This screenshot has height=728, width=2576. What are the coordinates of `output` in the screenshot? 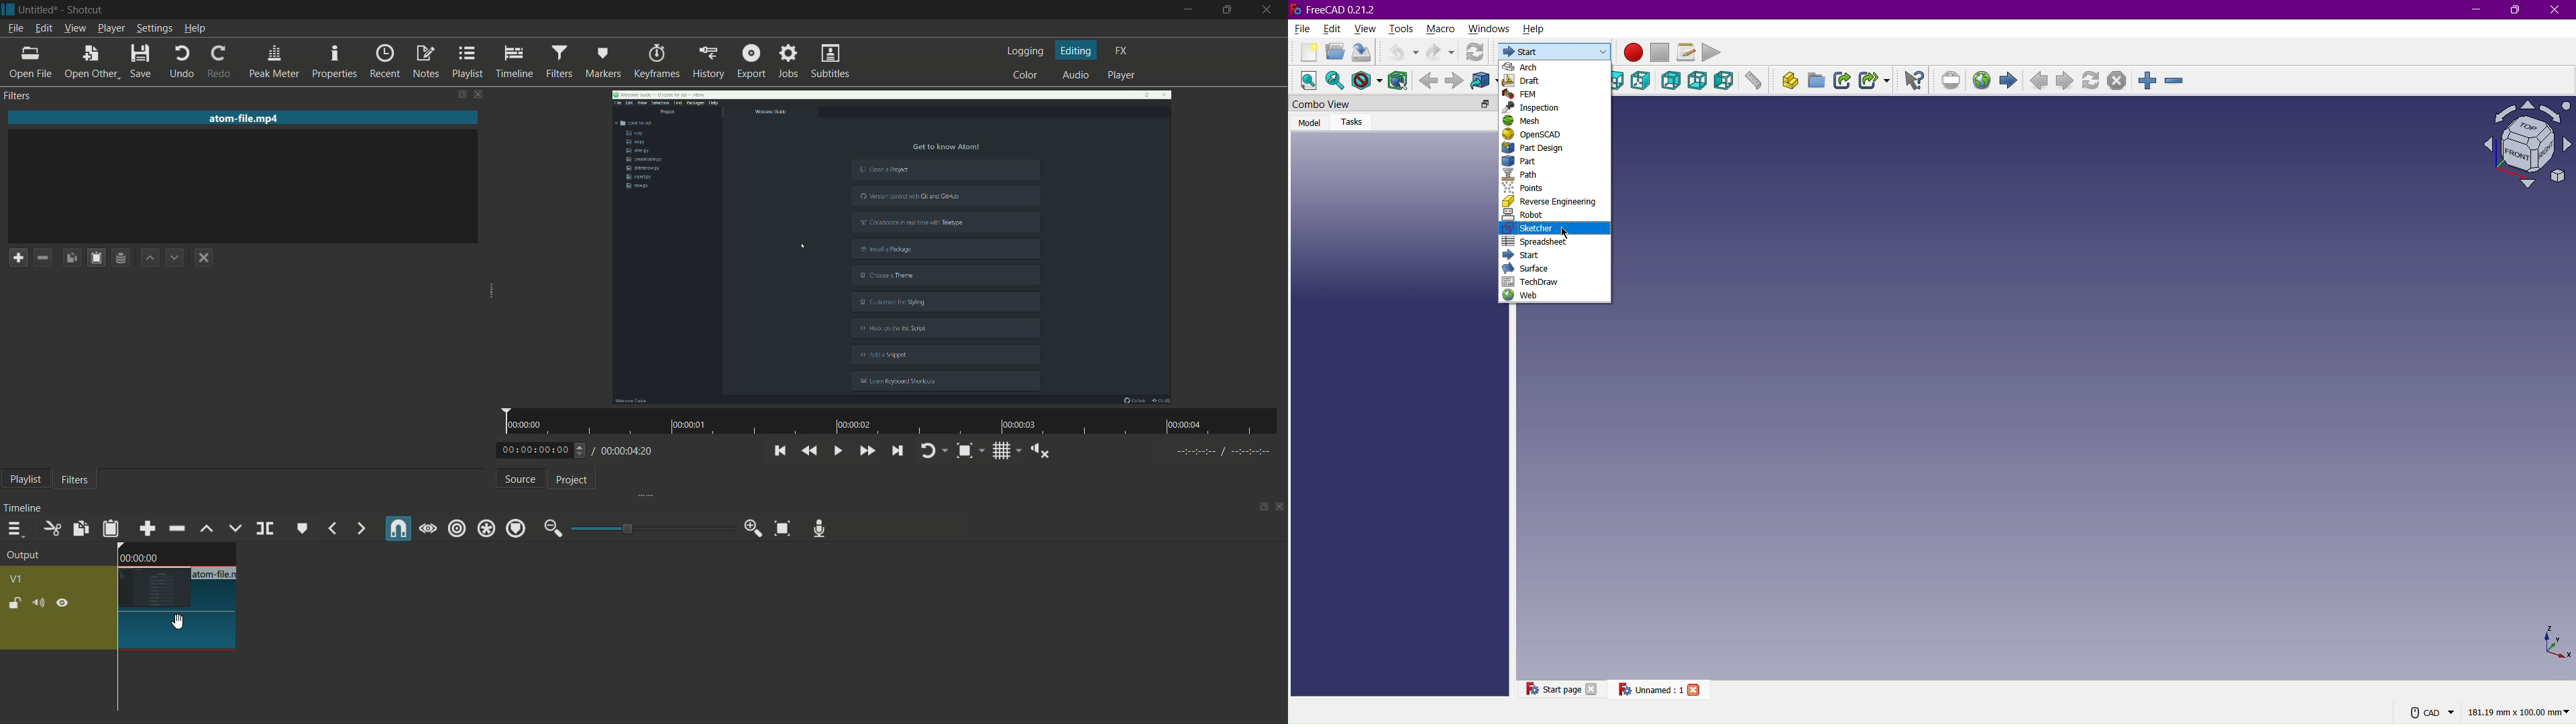 It's located at (22, 555).